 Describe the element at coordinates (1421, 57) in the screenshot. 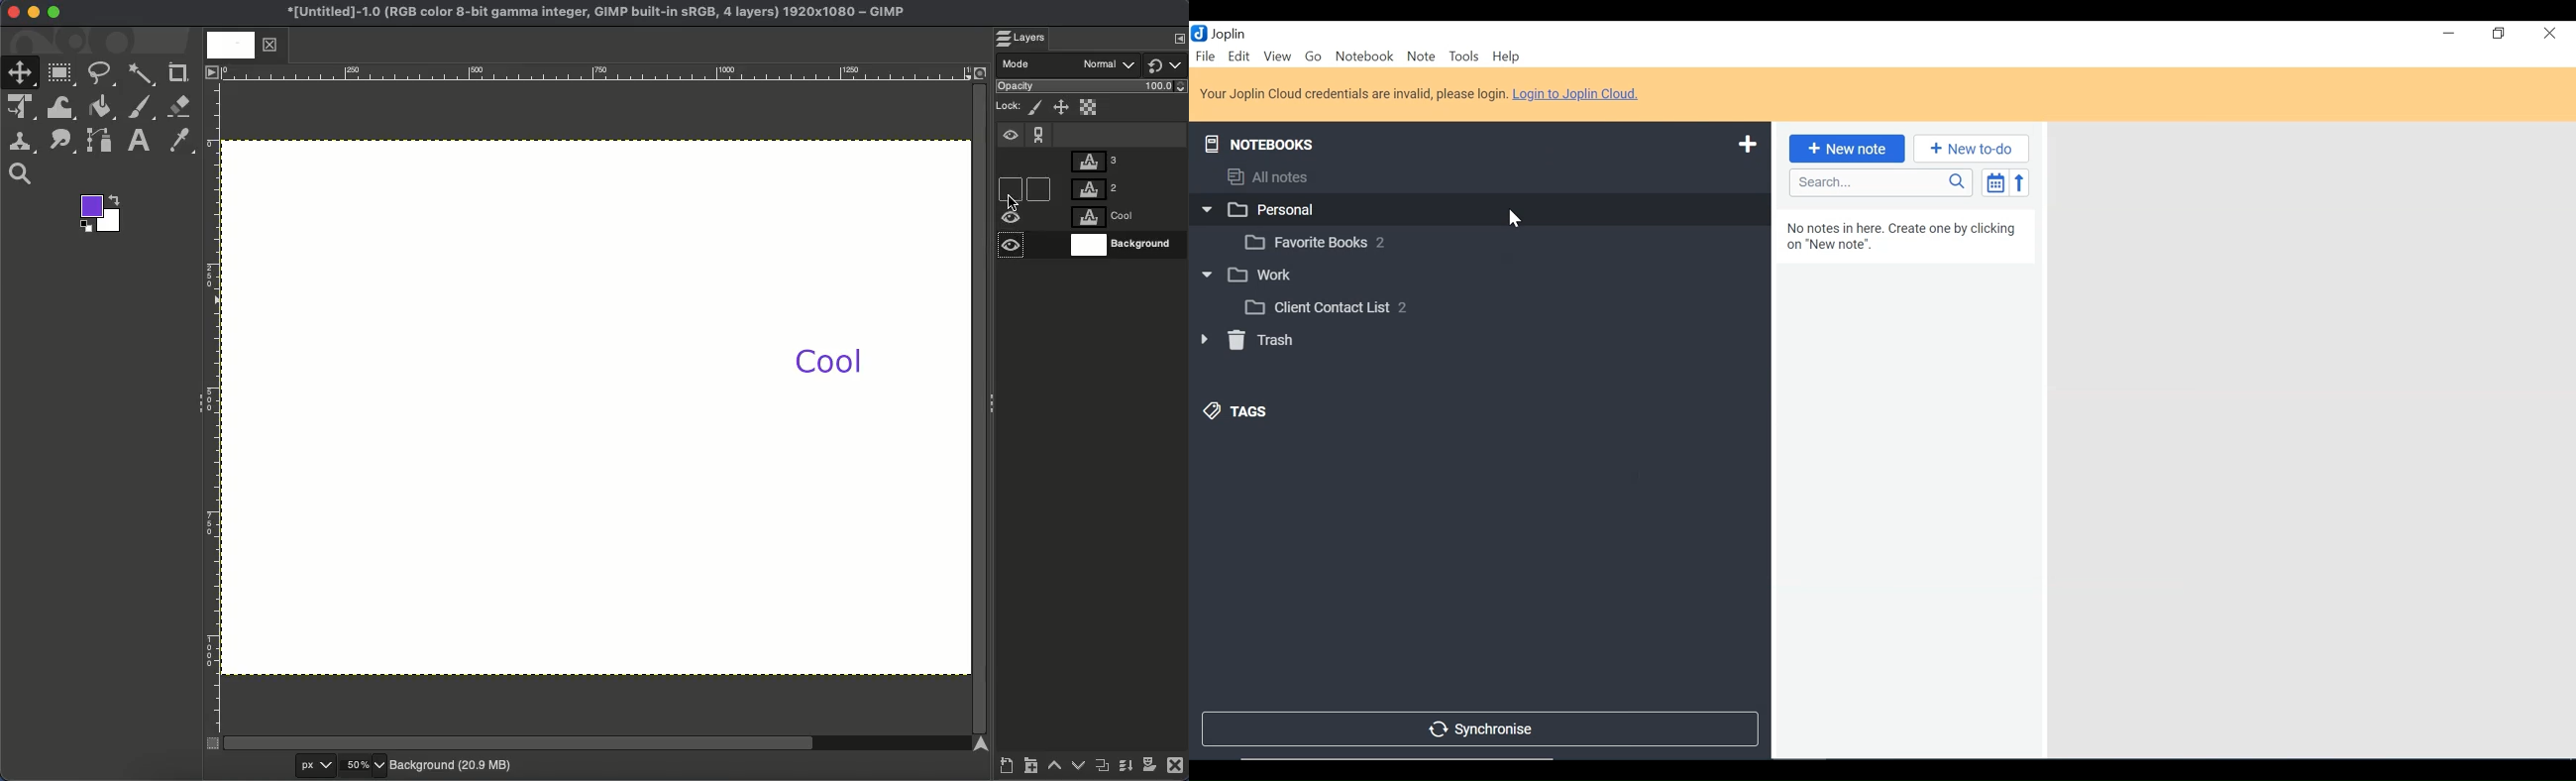

I see `Note` at that location.